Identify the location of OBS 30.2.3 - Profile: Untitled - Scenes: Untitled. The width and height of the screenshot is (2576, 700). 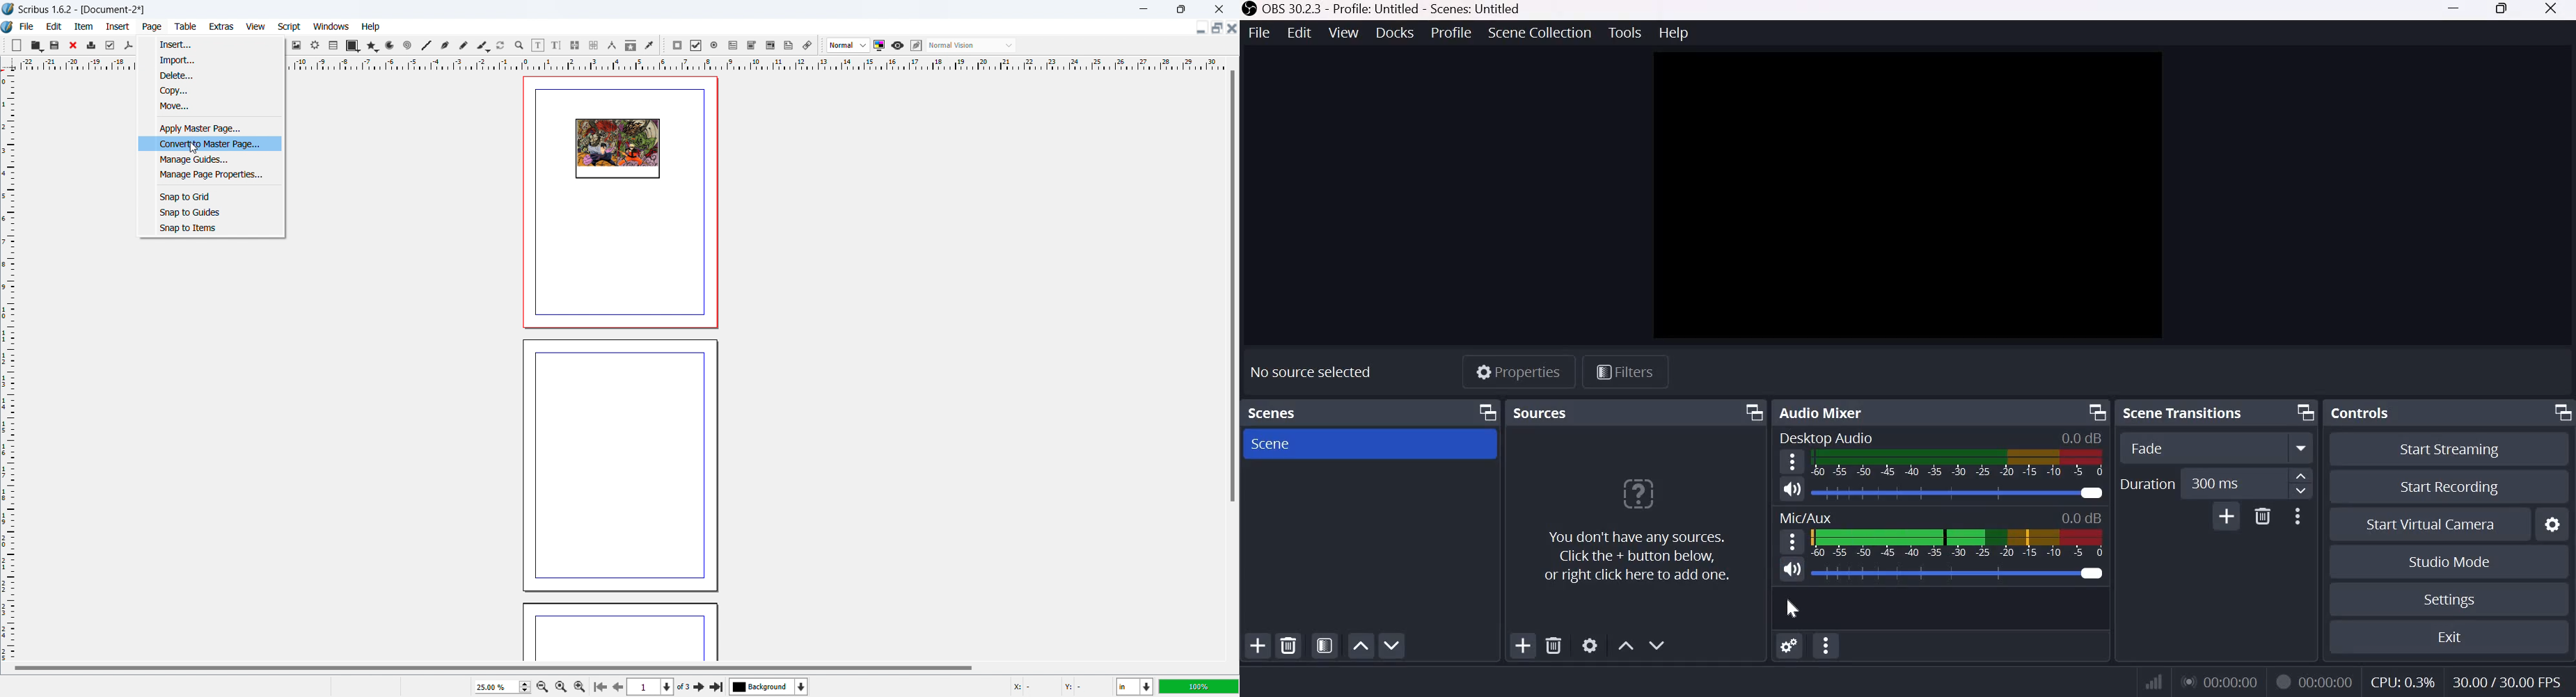
(1386, 9).